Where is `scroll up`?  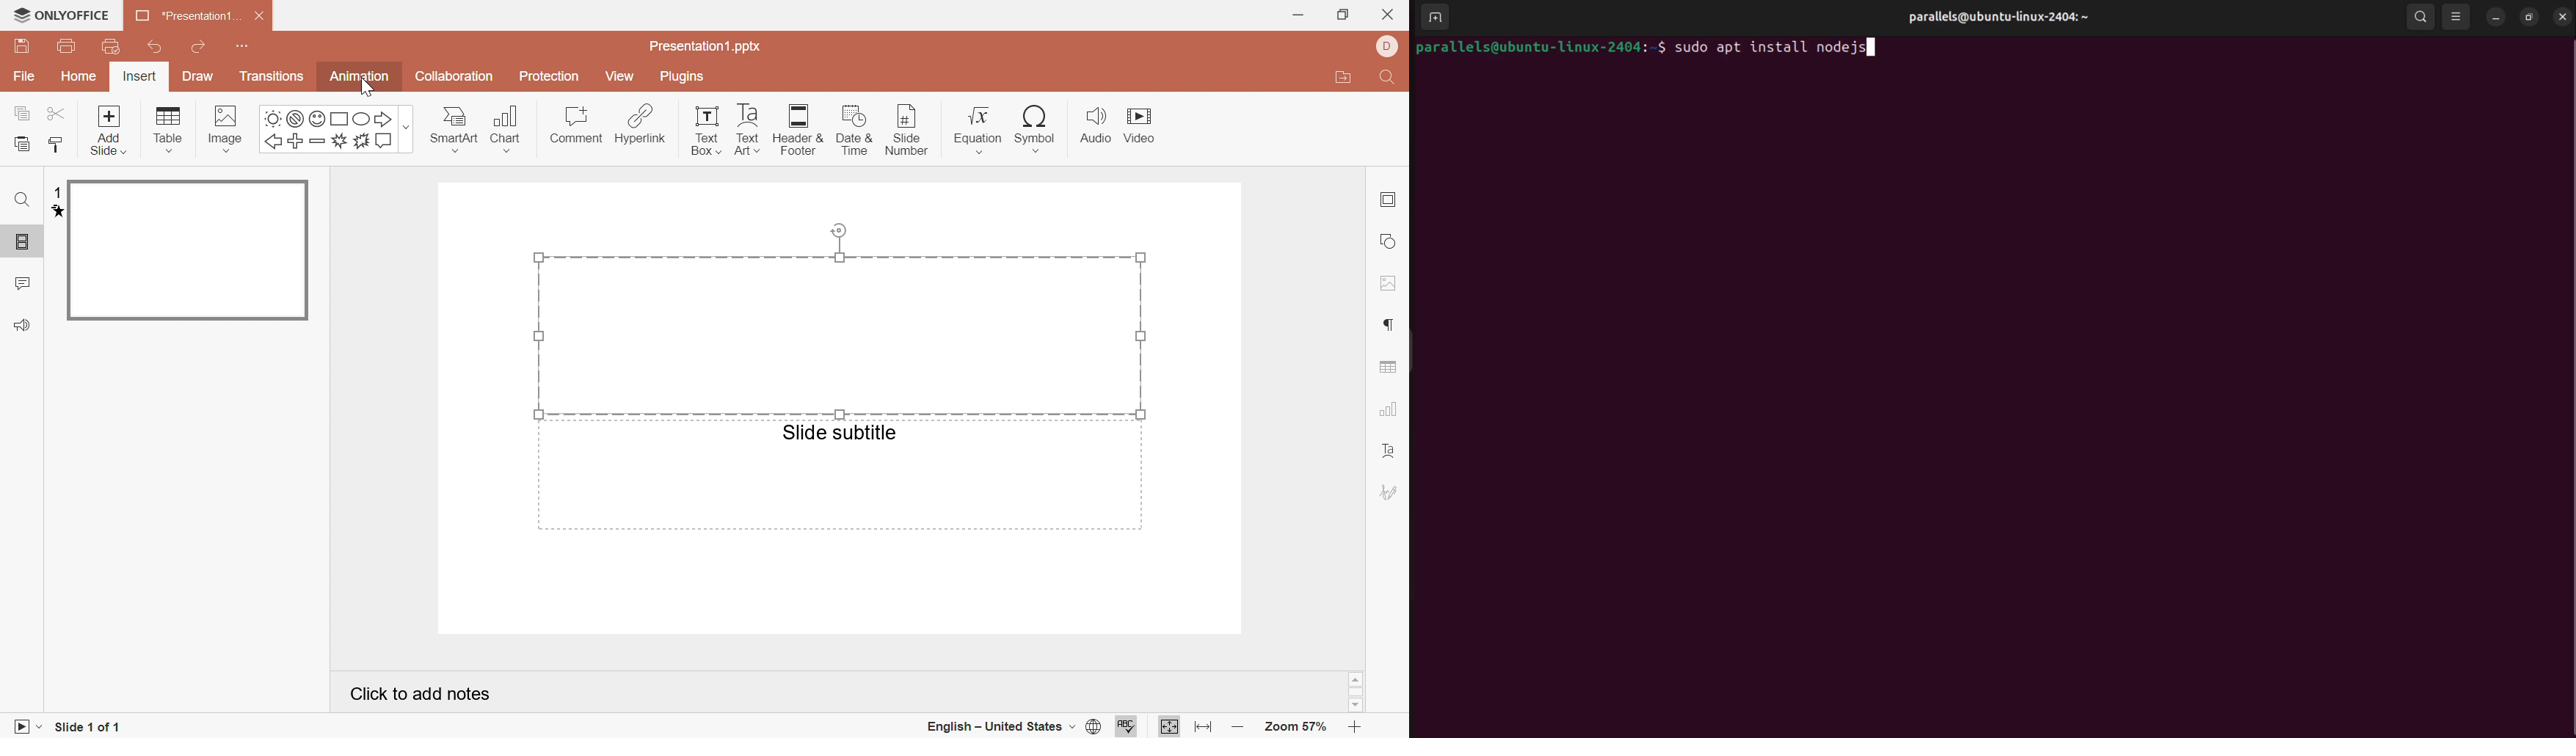 scroll up is located at coordinates (1356, 679).